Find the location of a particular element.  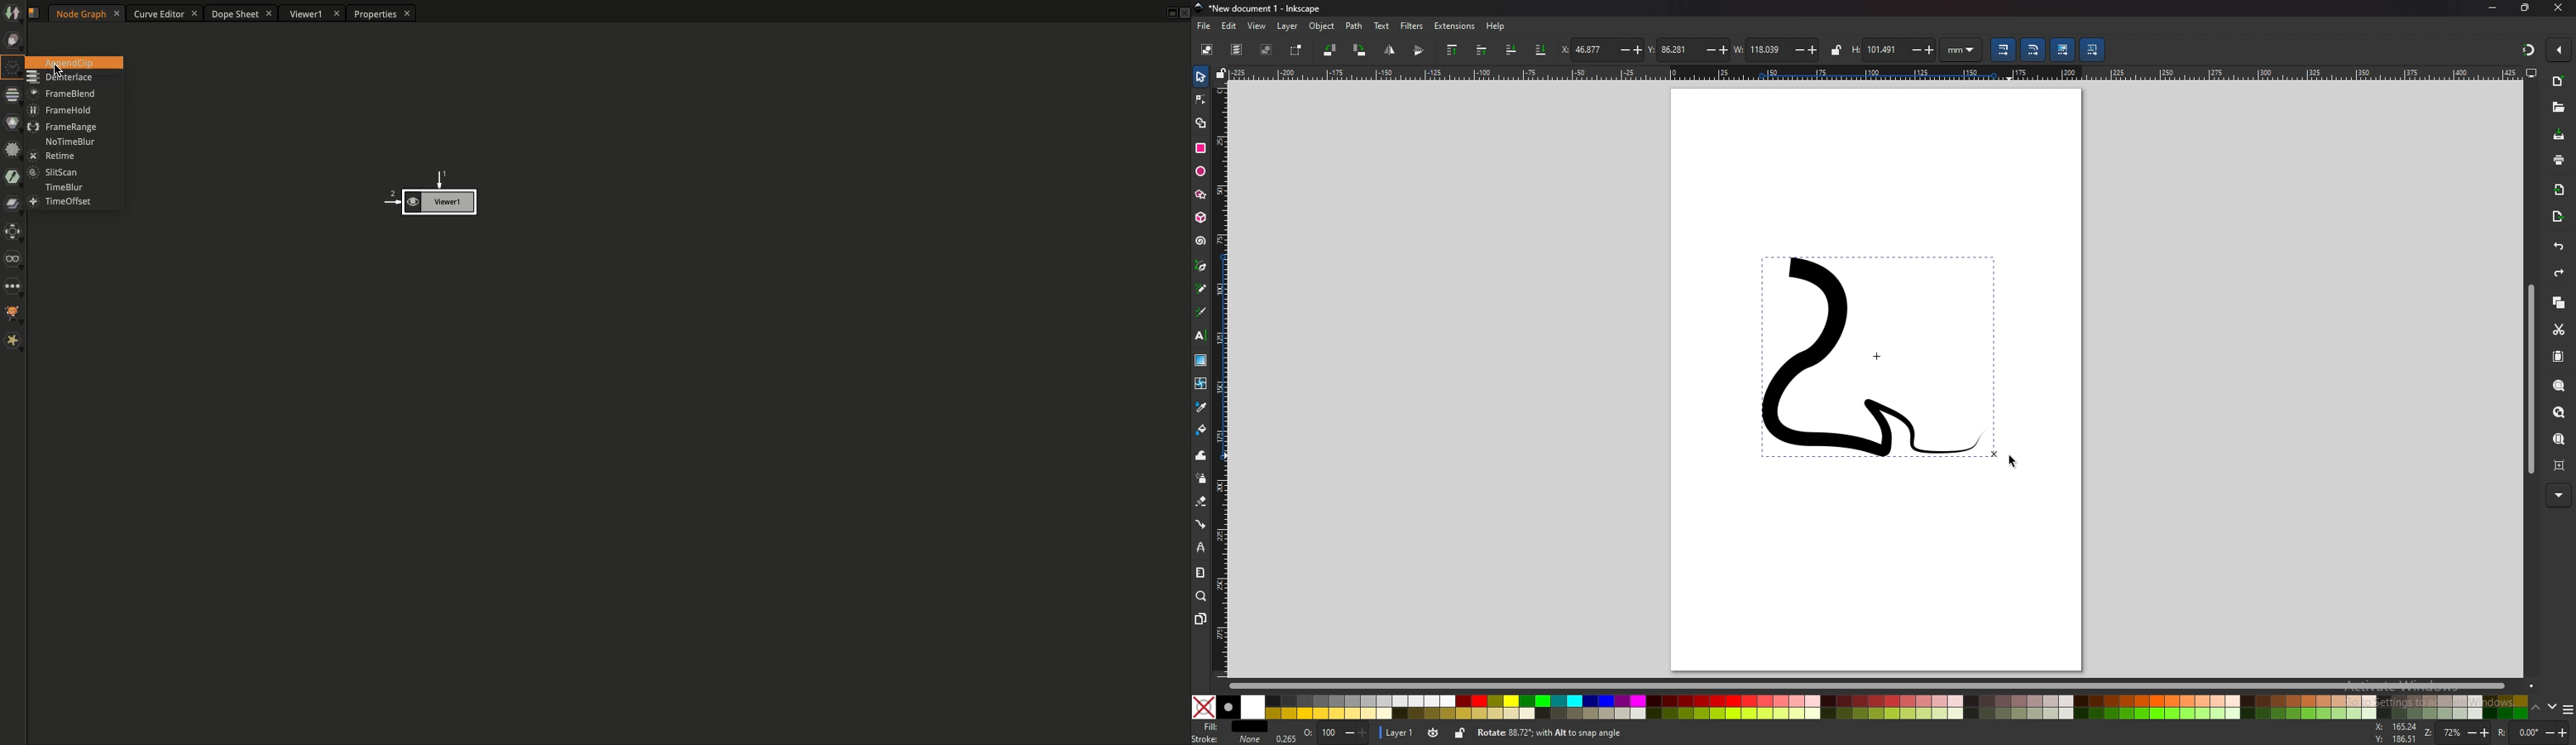

lock guides is located at coordinates (1221, 74).